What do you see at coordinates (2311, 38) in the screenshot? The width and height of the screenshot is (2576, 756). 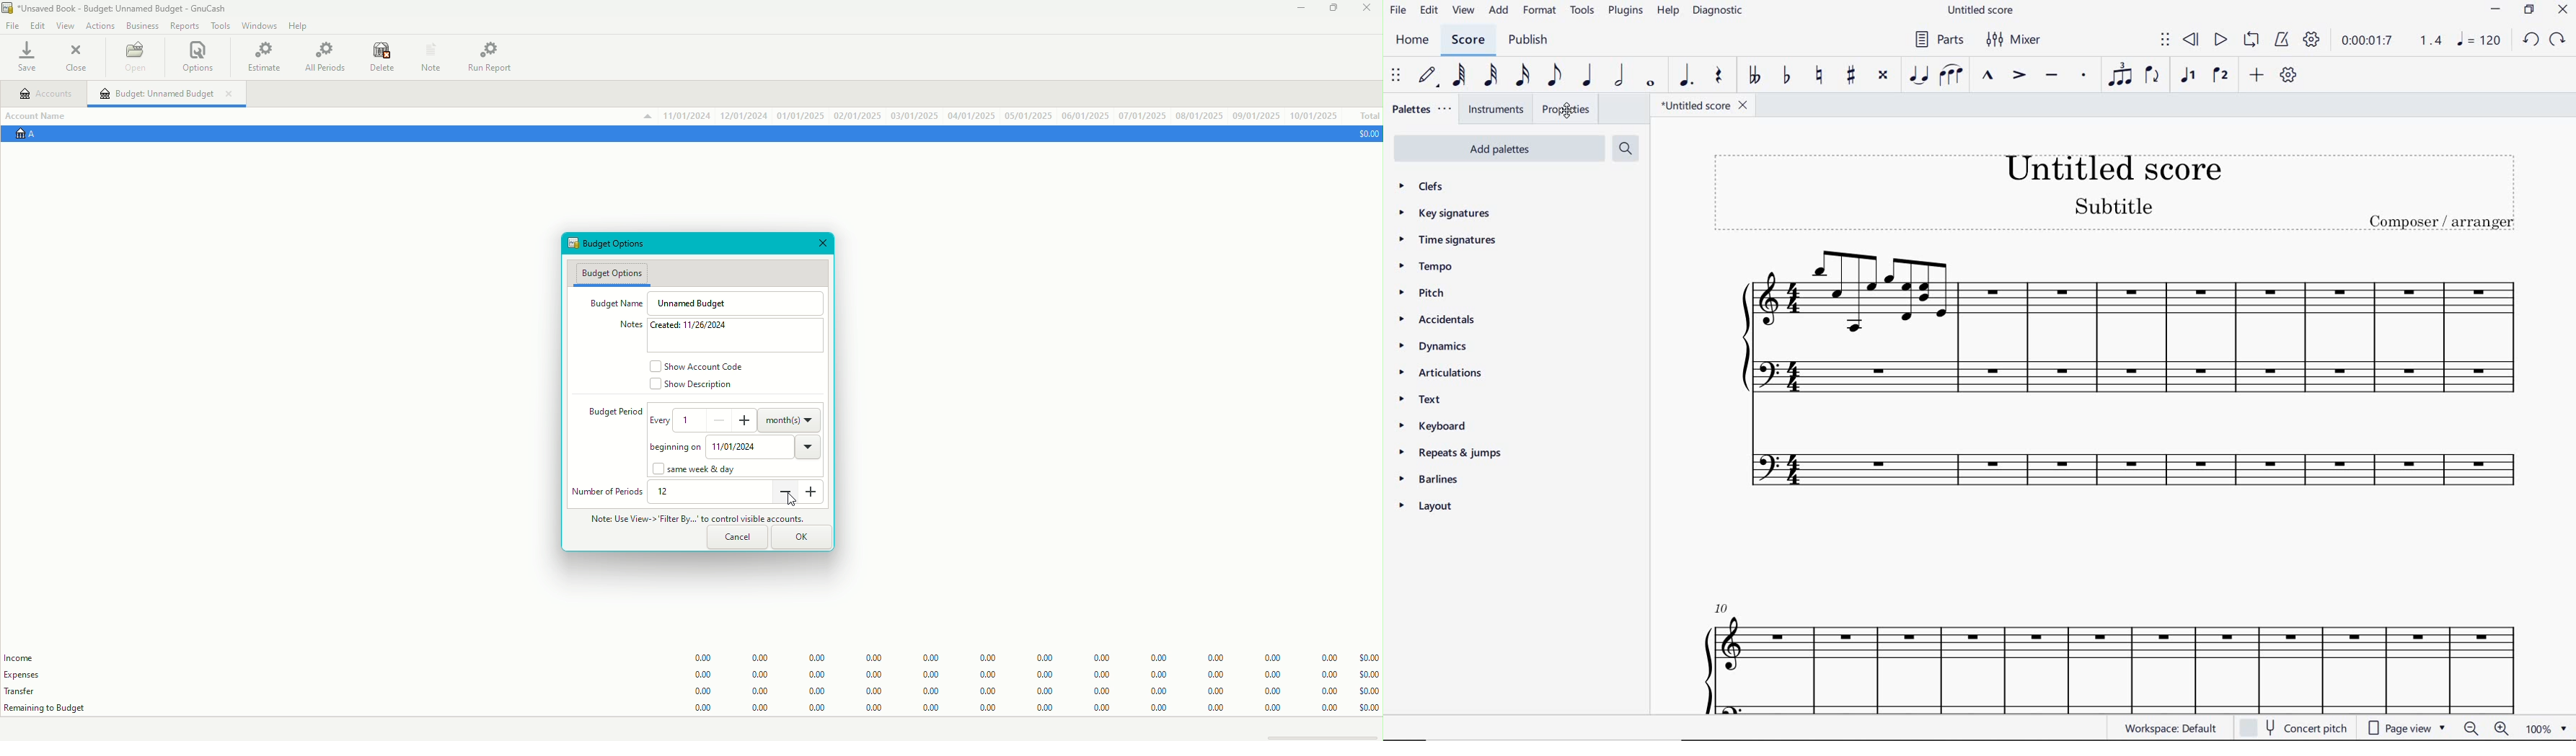 I see `PLAYBACK SETTINGS` at bounding box center [2311, 38].